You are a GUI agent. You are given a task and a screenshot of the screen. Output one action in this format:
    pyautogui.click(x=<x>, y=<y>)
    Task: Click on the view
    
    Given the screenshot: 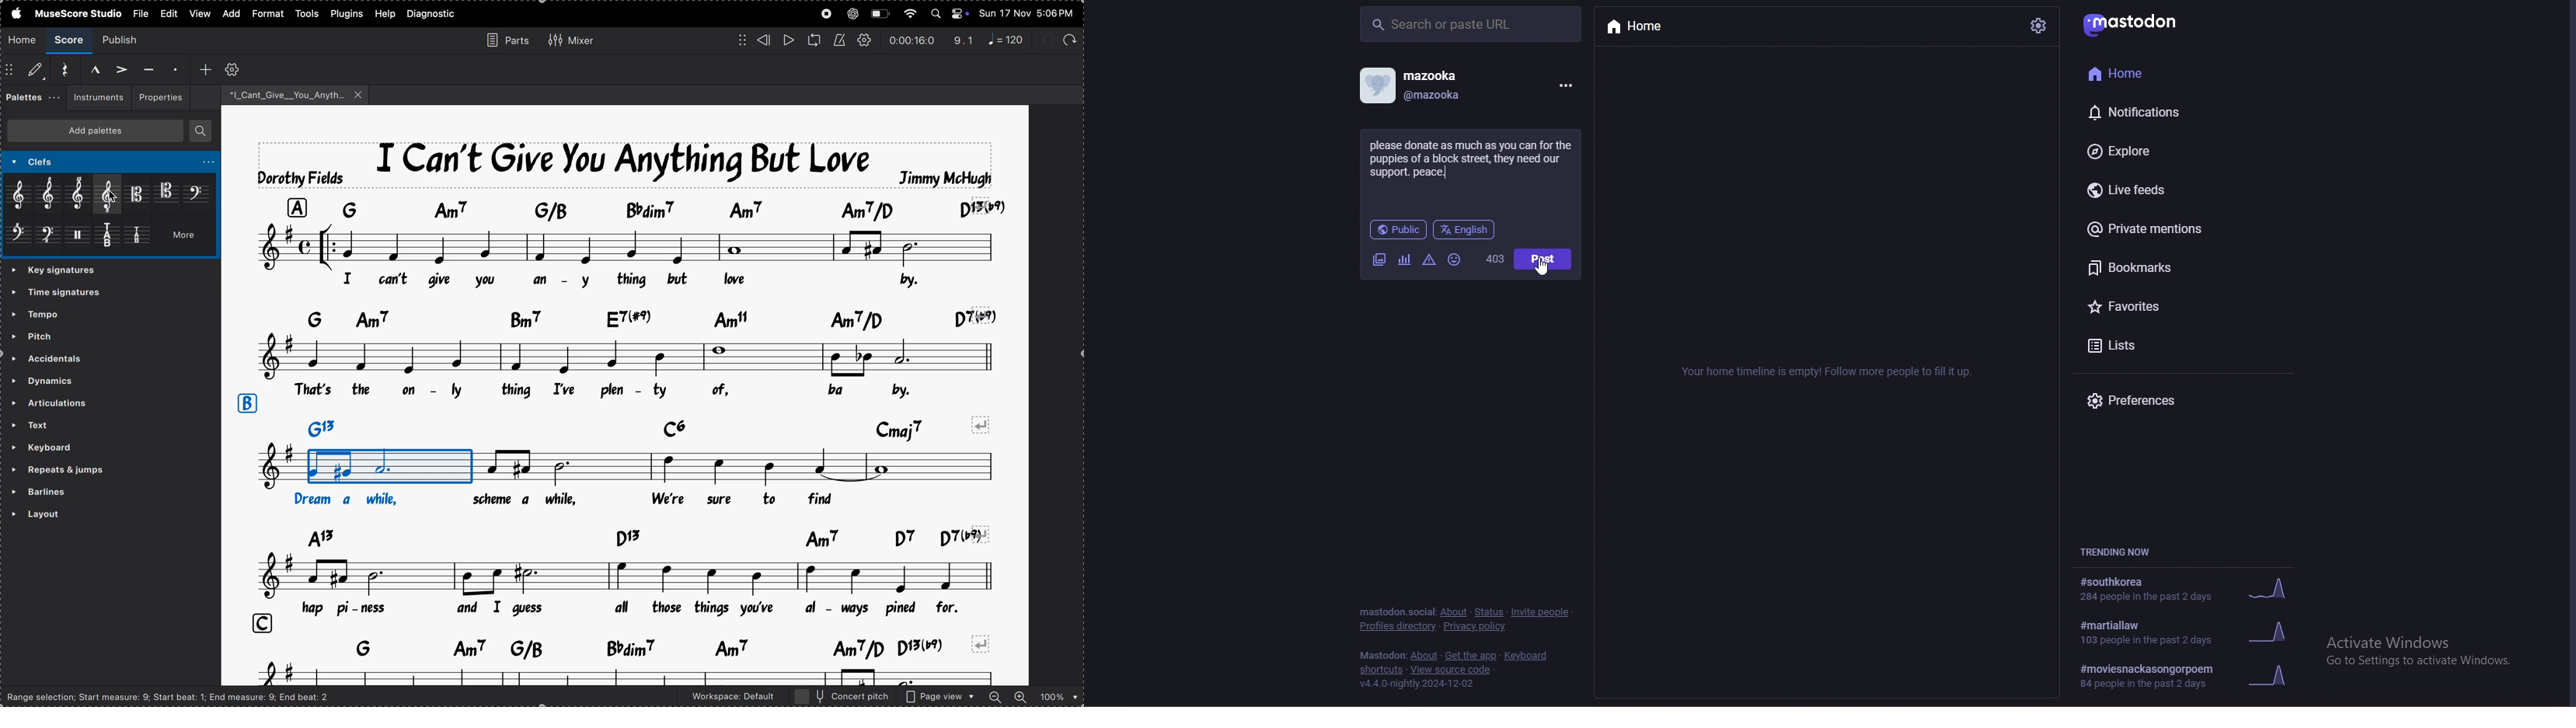 What is the action you would take?
    pyautogui.click(x=199, y=13)
    